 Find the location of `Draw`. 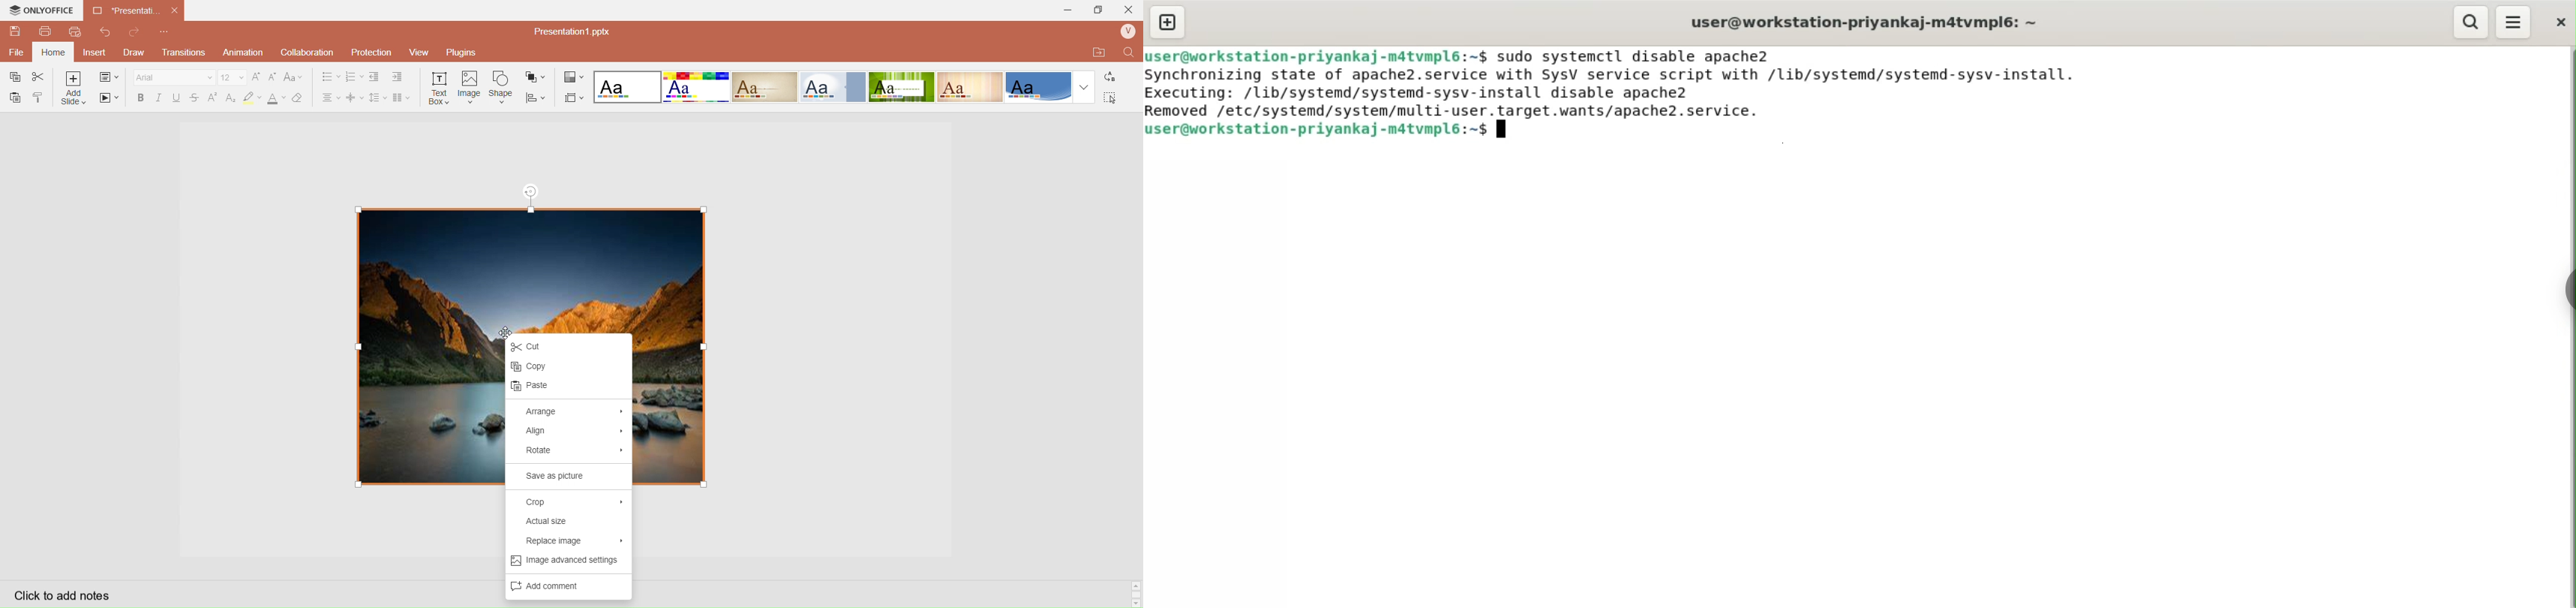

Draw is located at coordinates (134, 53).